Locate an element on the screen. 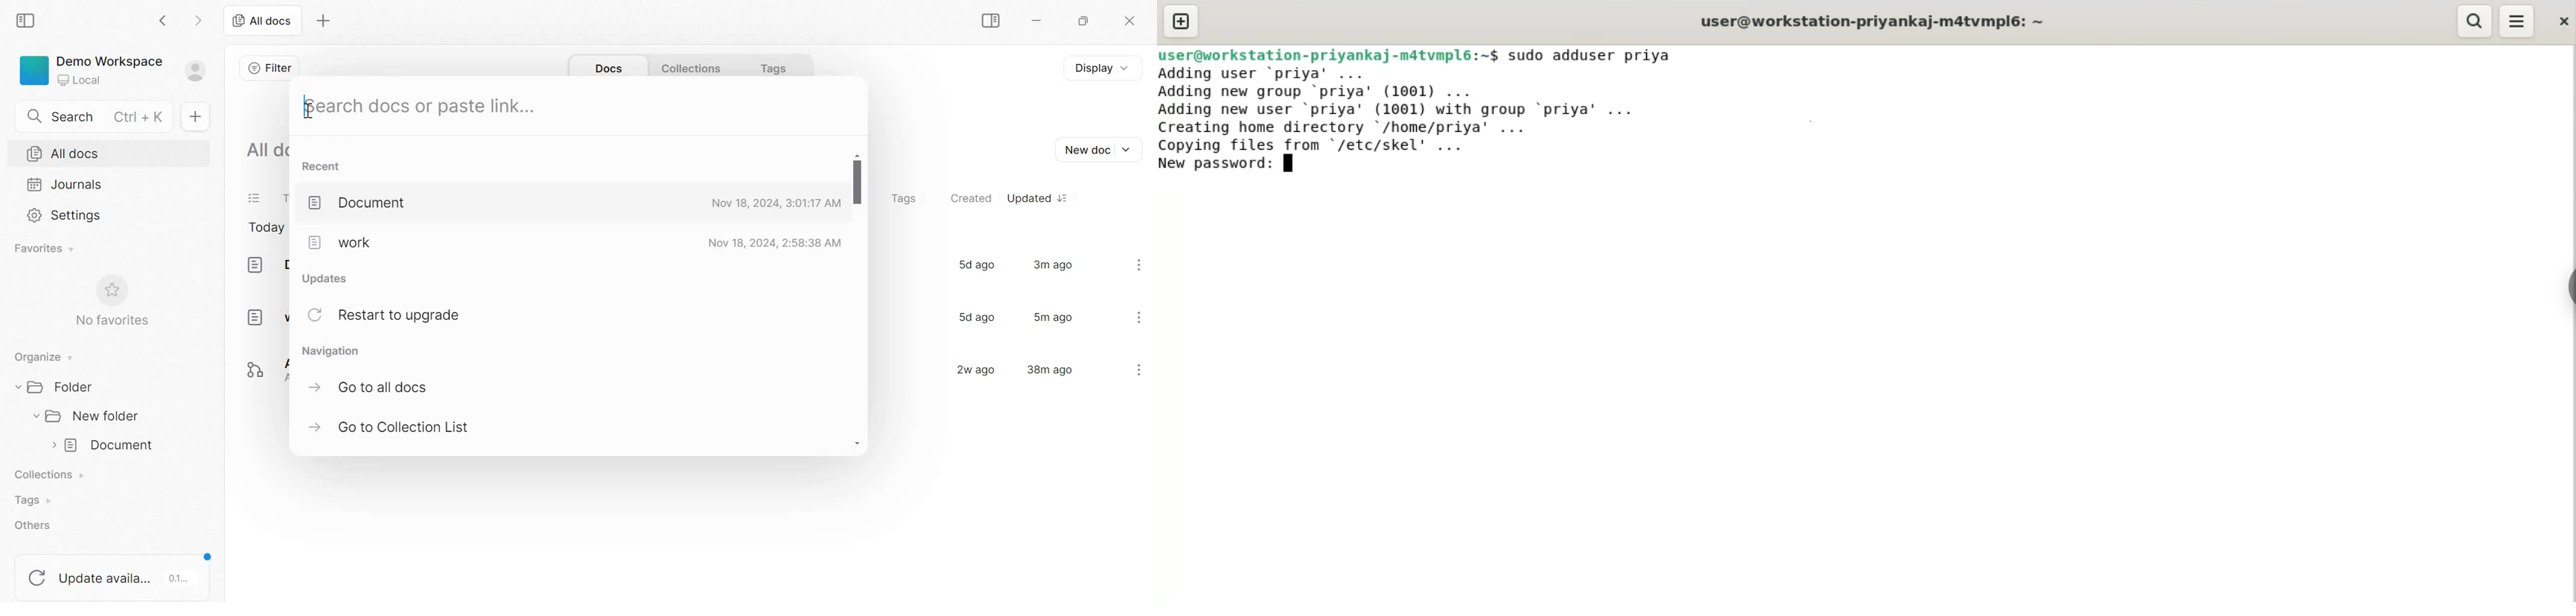 Image resolution: width=2576 pixels, height=616 pixels. 5d ago is located at coordinates (976, 264).